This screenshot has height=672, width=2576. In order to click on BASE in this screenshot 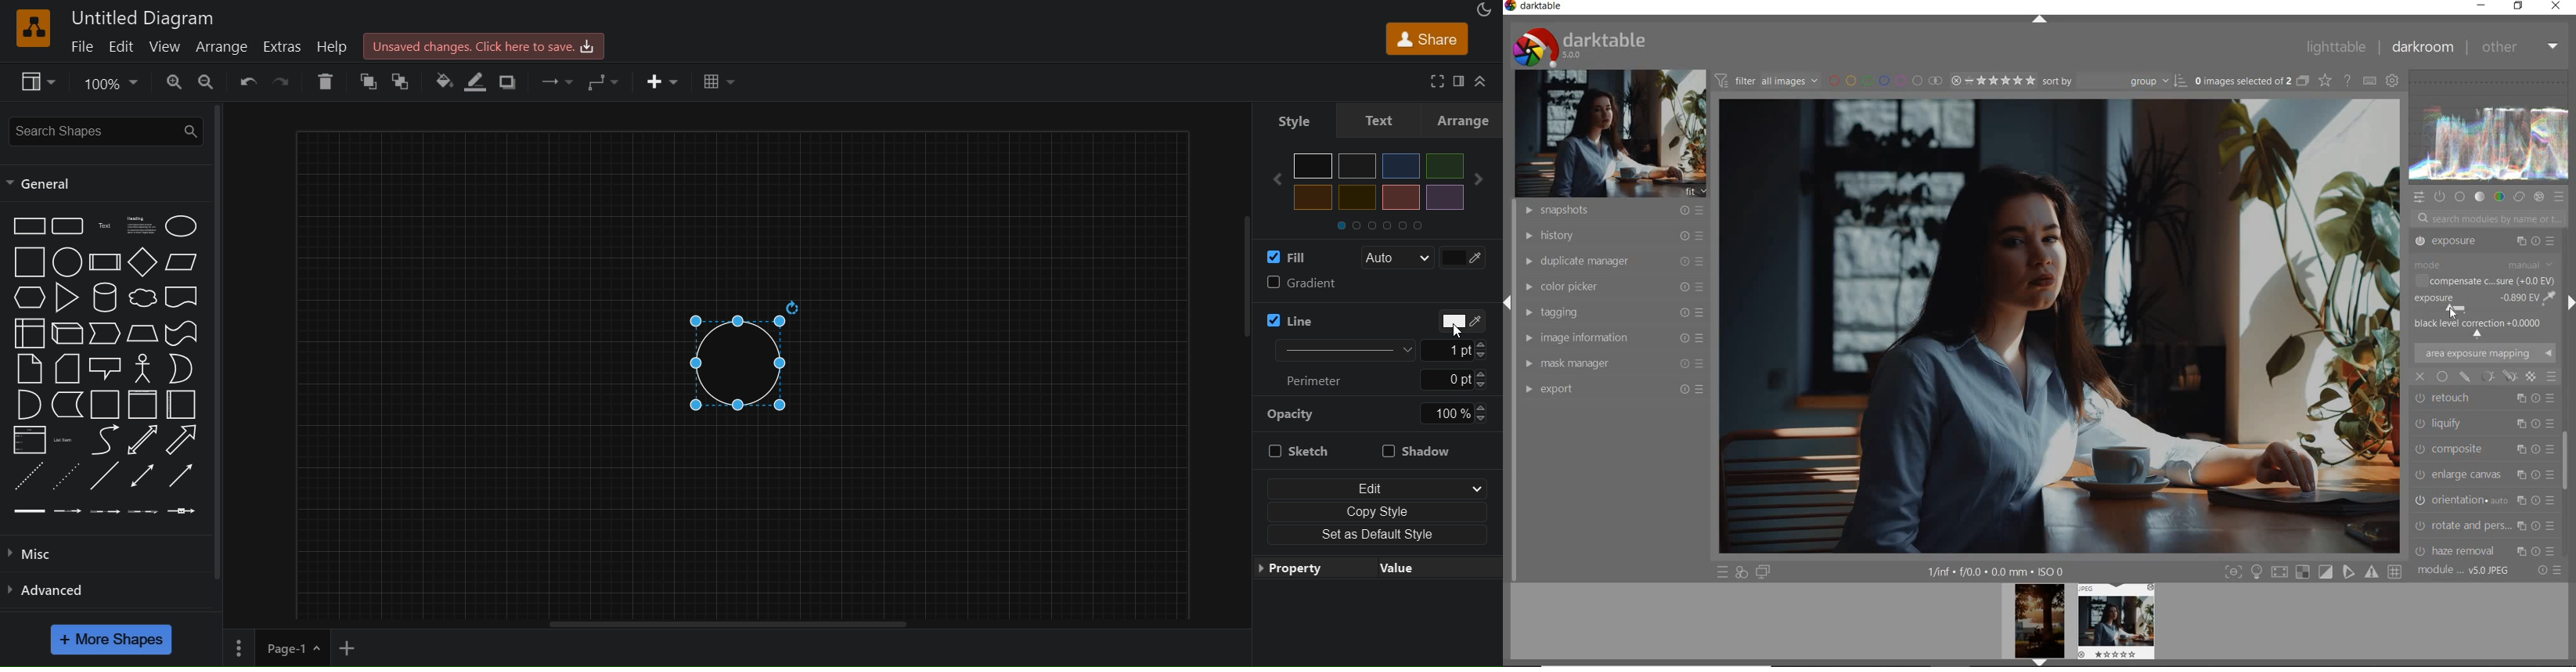, I will do `click(2460, 197)`.